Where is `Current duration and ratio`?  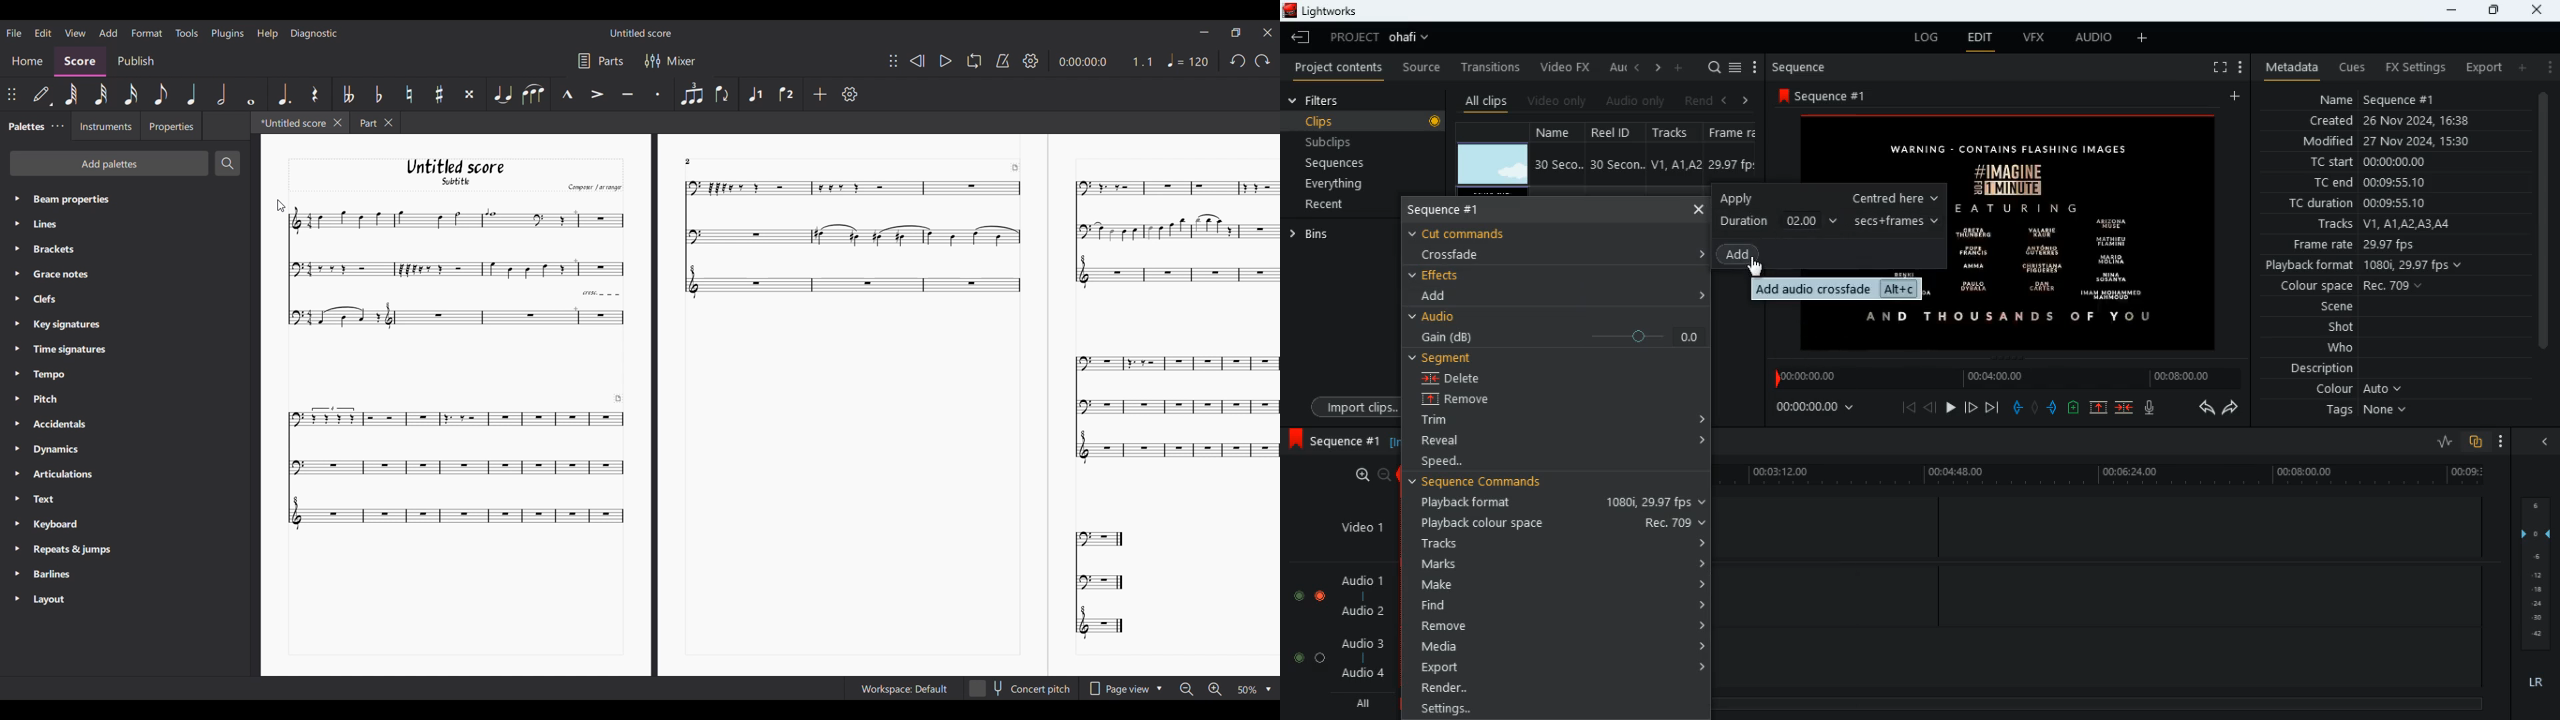 Current duration and ratio is located at coordinates (1106, 61).